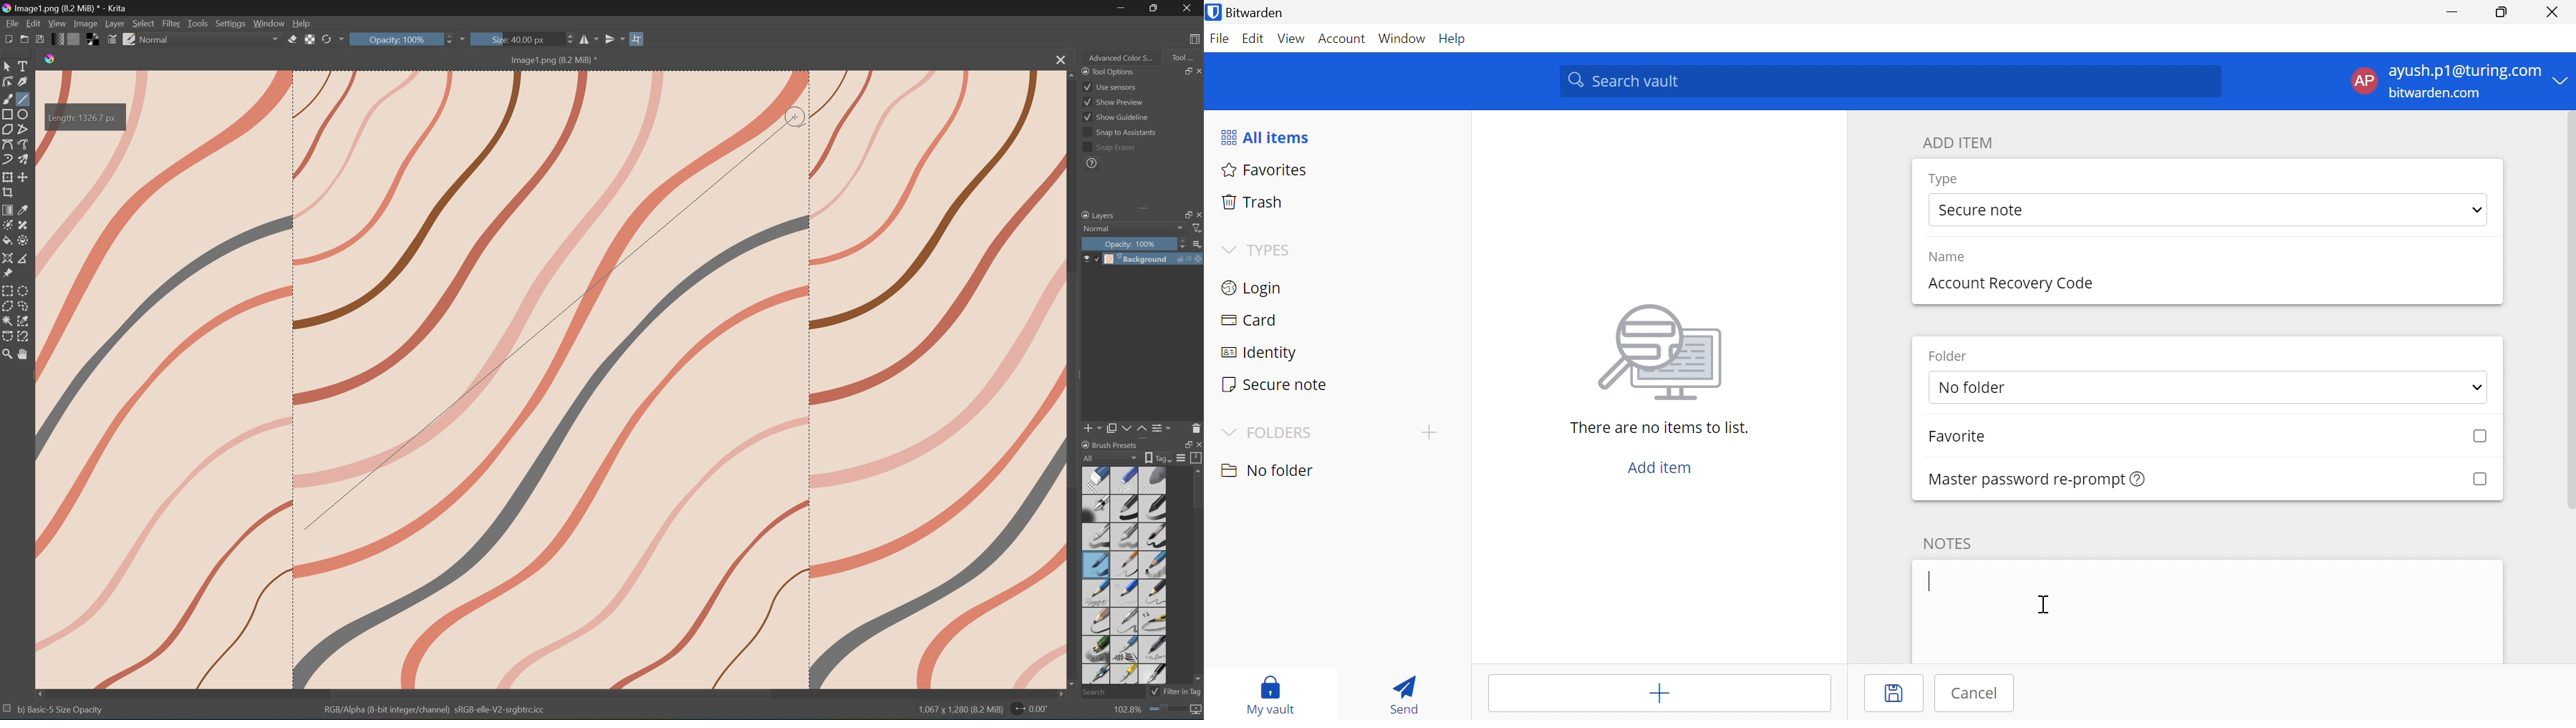 The width and height of the screenshot is (2576, 728). Describe the element at coordinates (614, 38) in the screenshot. I see `Vertical Mirror tool` at that location.